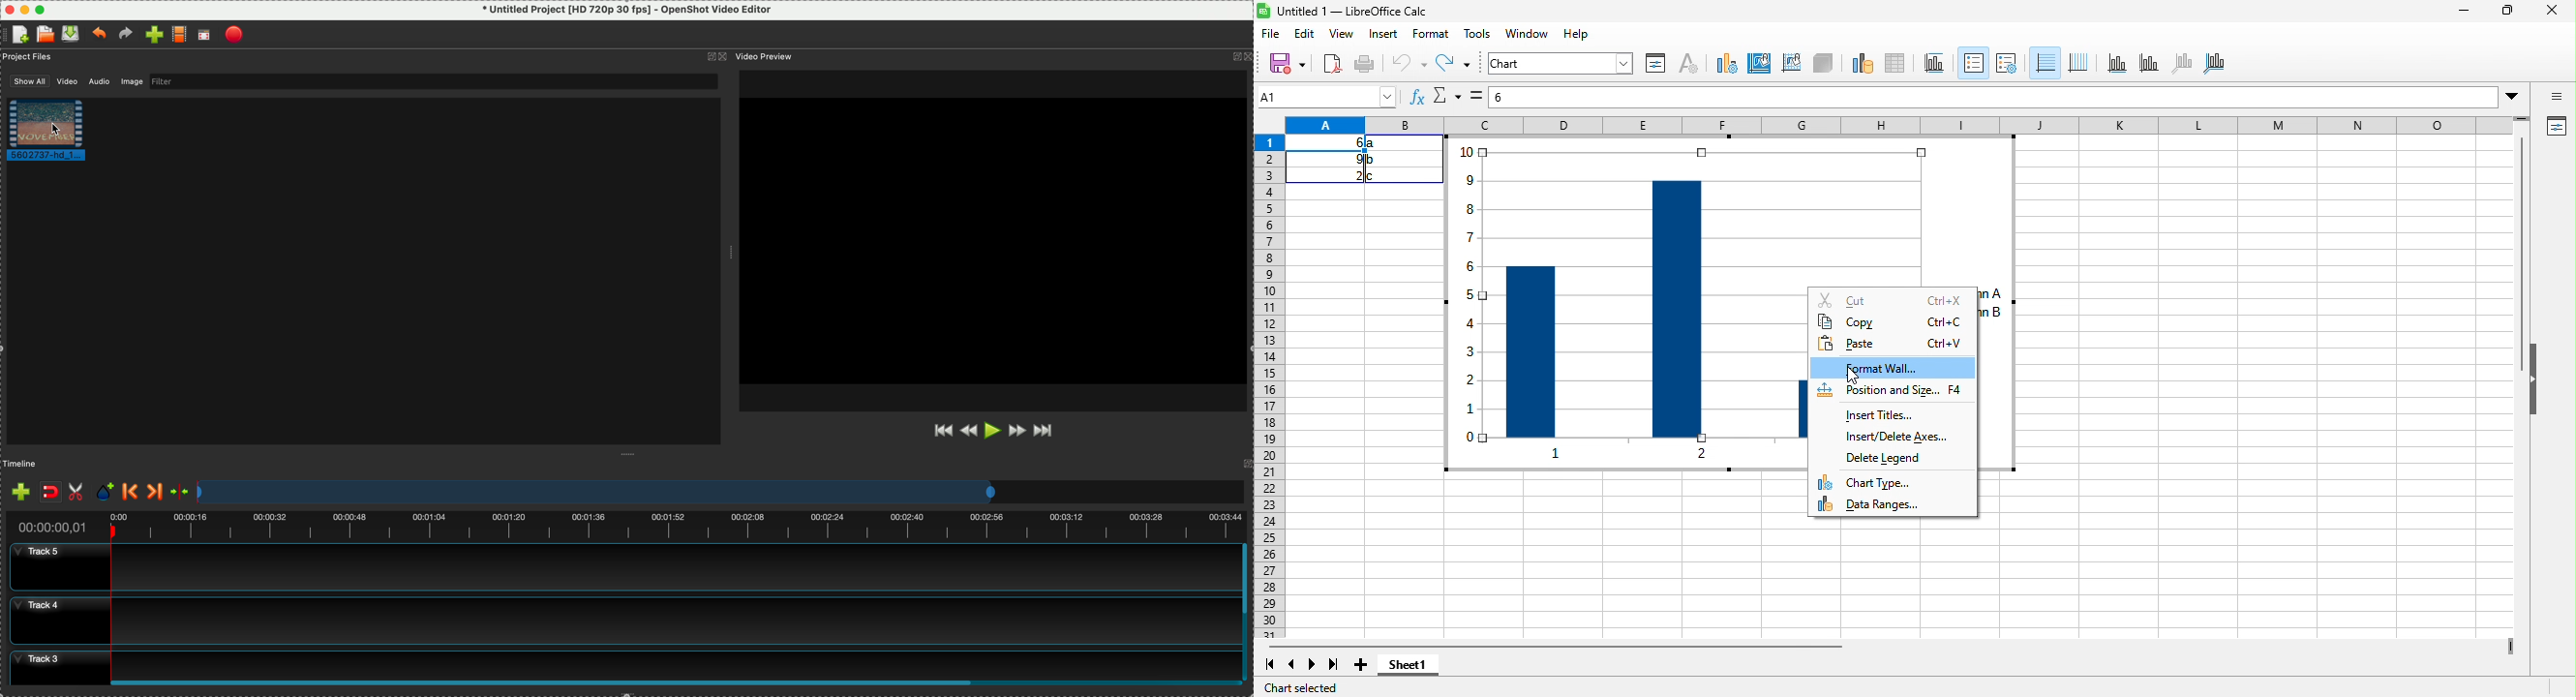 This screenshot has height=700, width=2576. What do you see at coordinates (1477, 35) in the screenshot?
I see `tools` at bounding box center [1477, 35].